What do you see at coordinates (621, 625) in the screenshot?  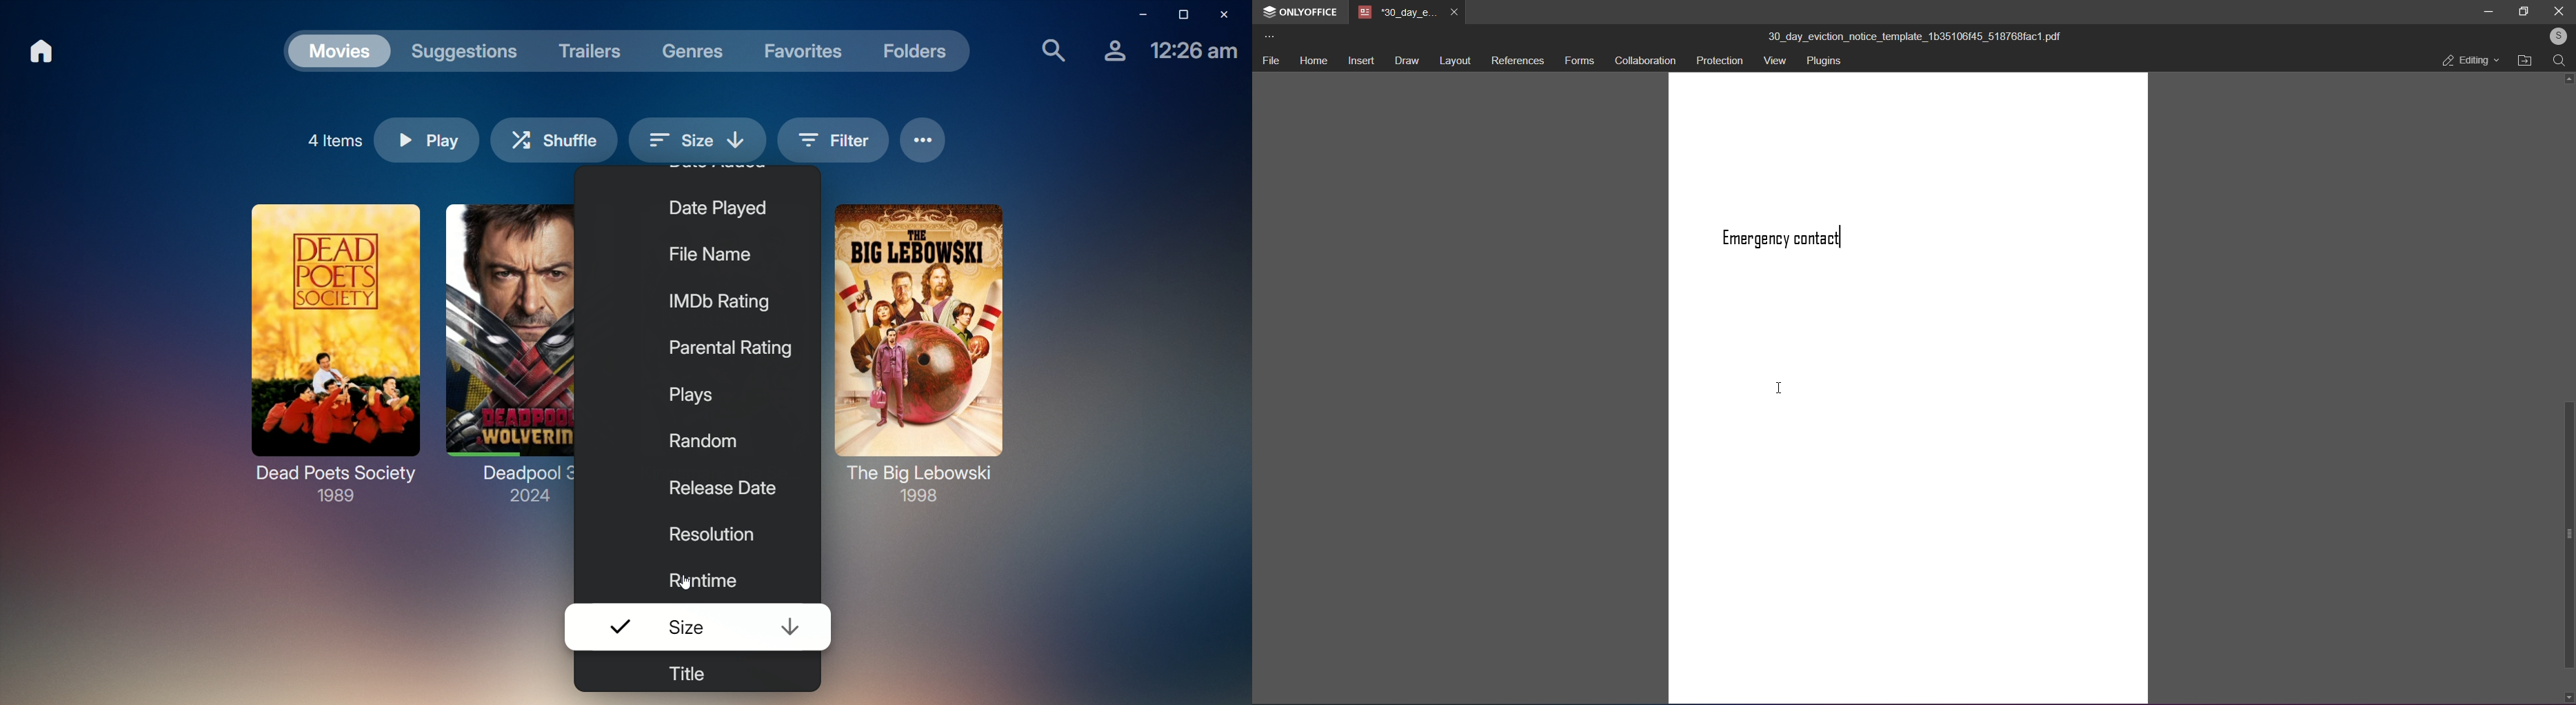 I see `Select` at bounding box center [621, 625].